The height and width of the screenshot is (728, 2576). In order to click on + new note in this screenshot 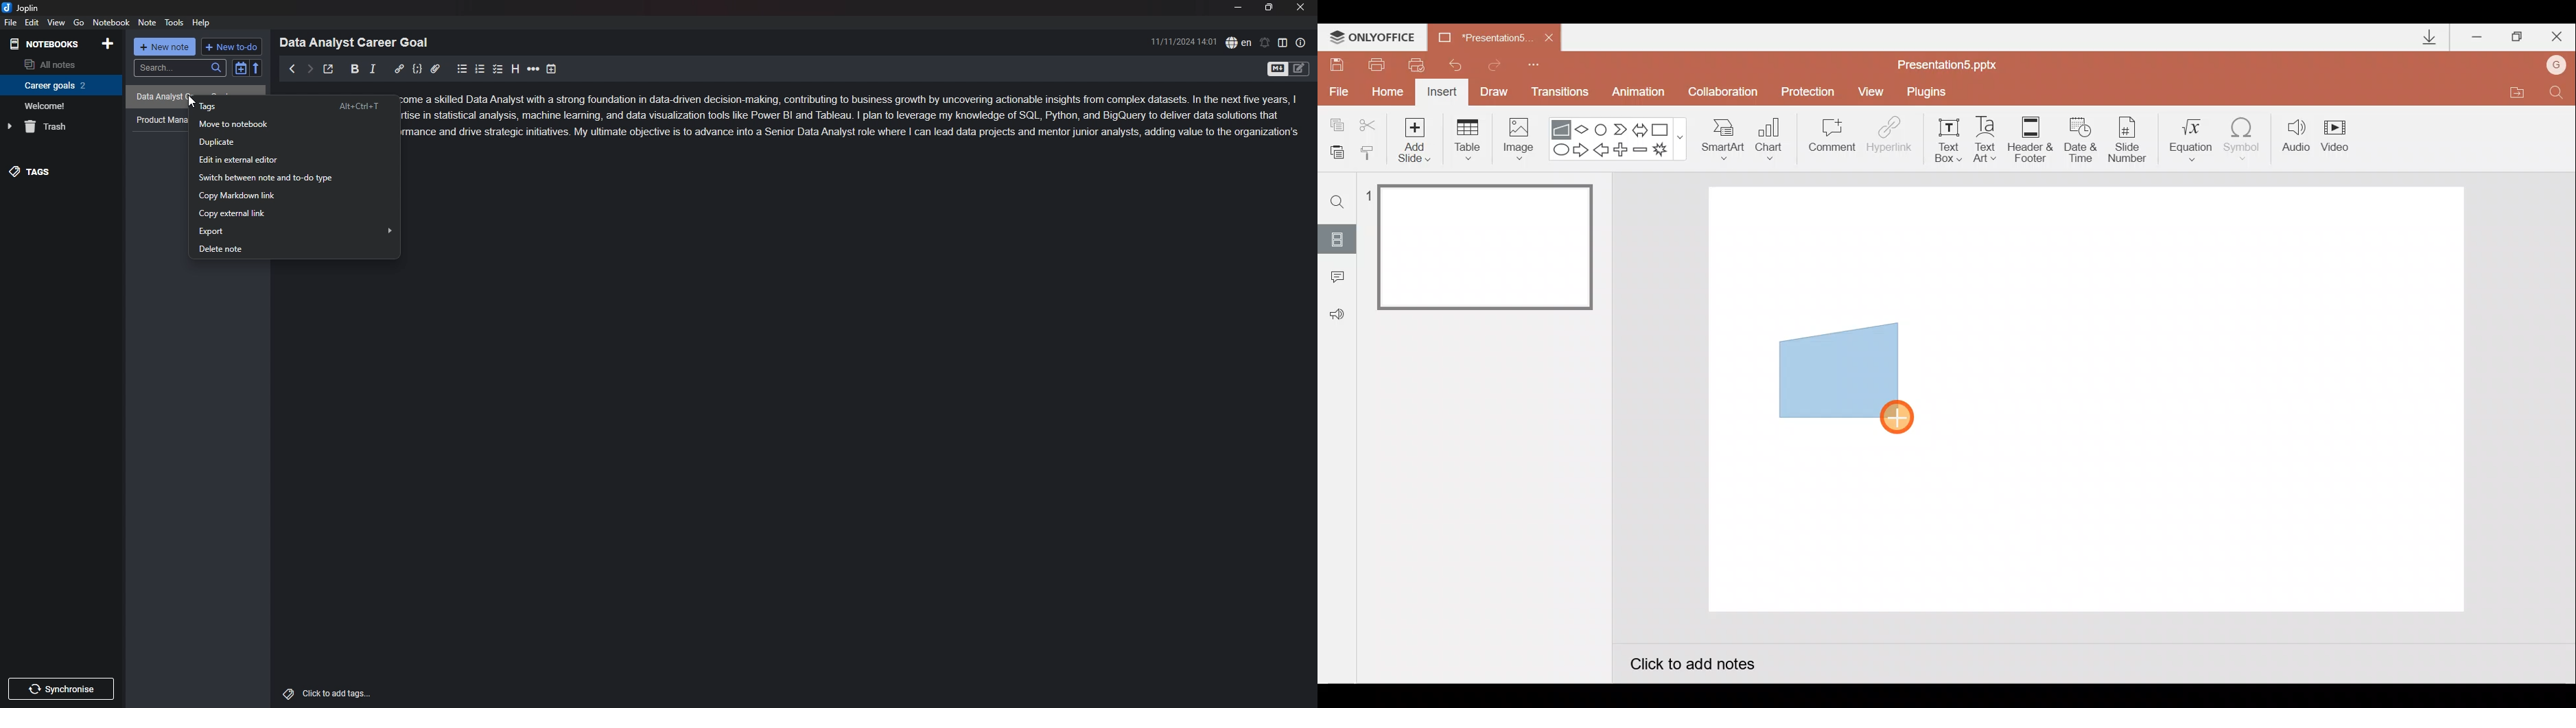, I will do `click(165, 47)`.